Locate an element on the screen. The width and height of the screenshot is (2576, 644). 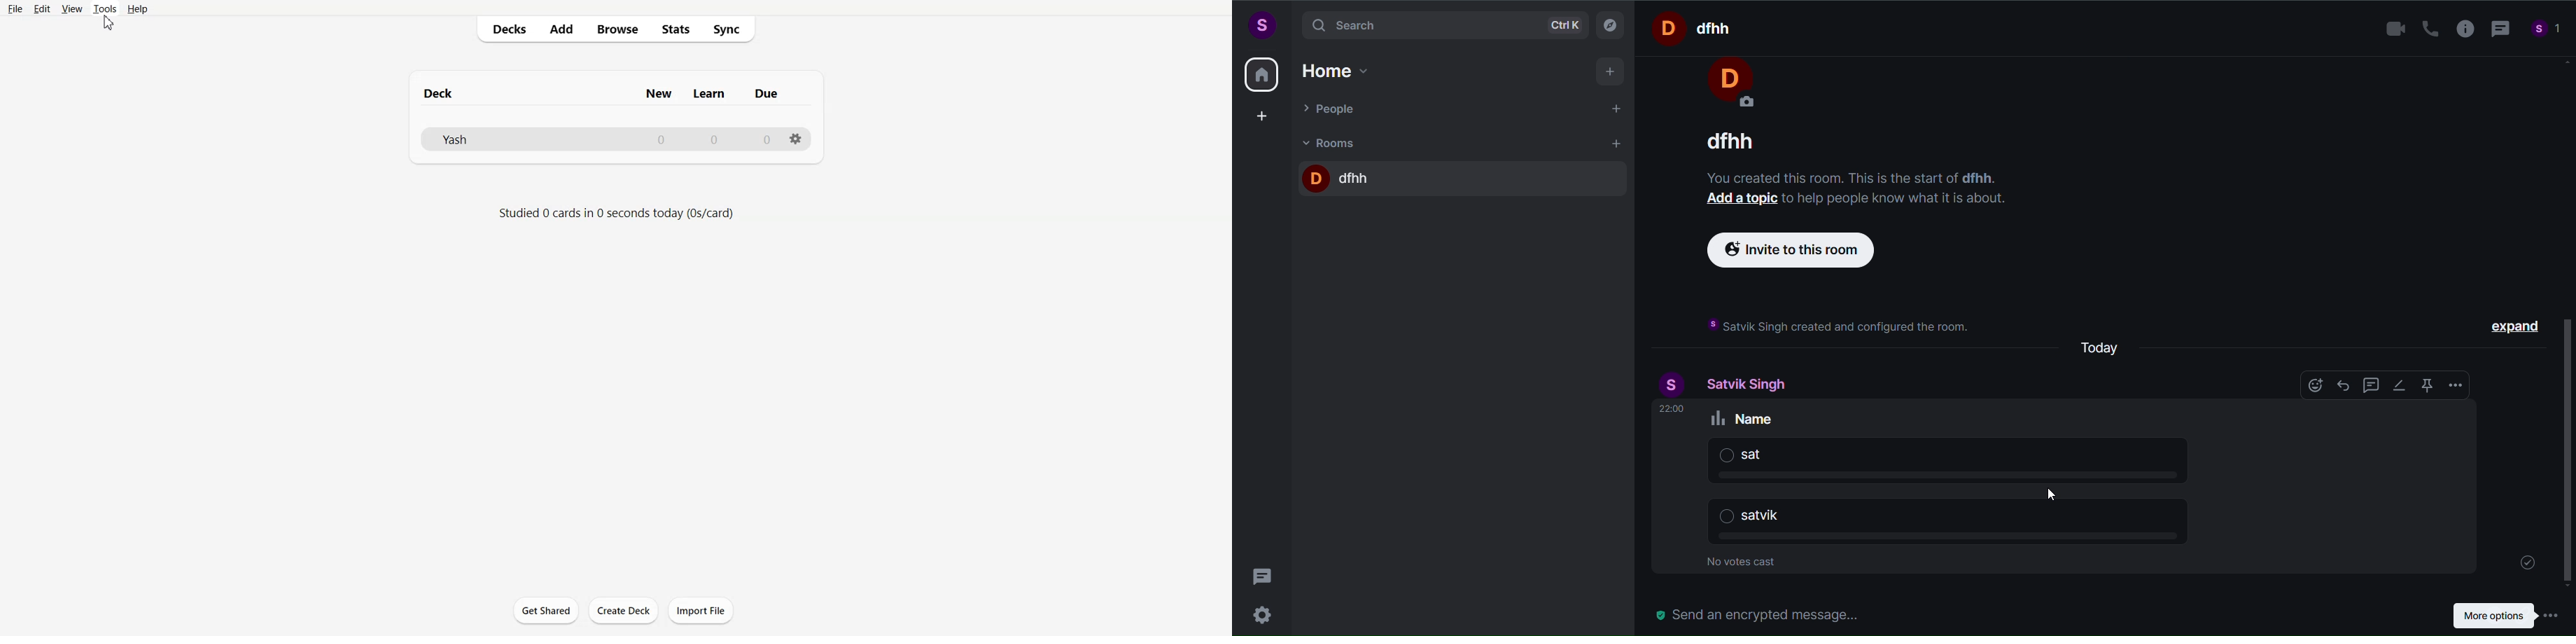
Stats is located at coordinates (677, 30).